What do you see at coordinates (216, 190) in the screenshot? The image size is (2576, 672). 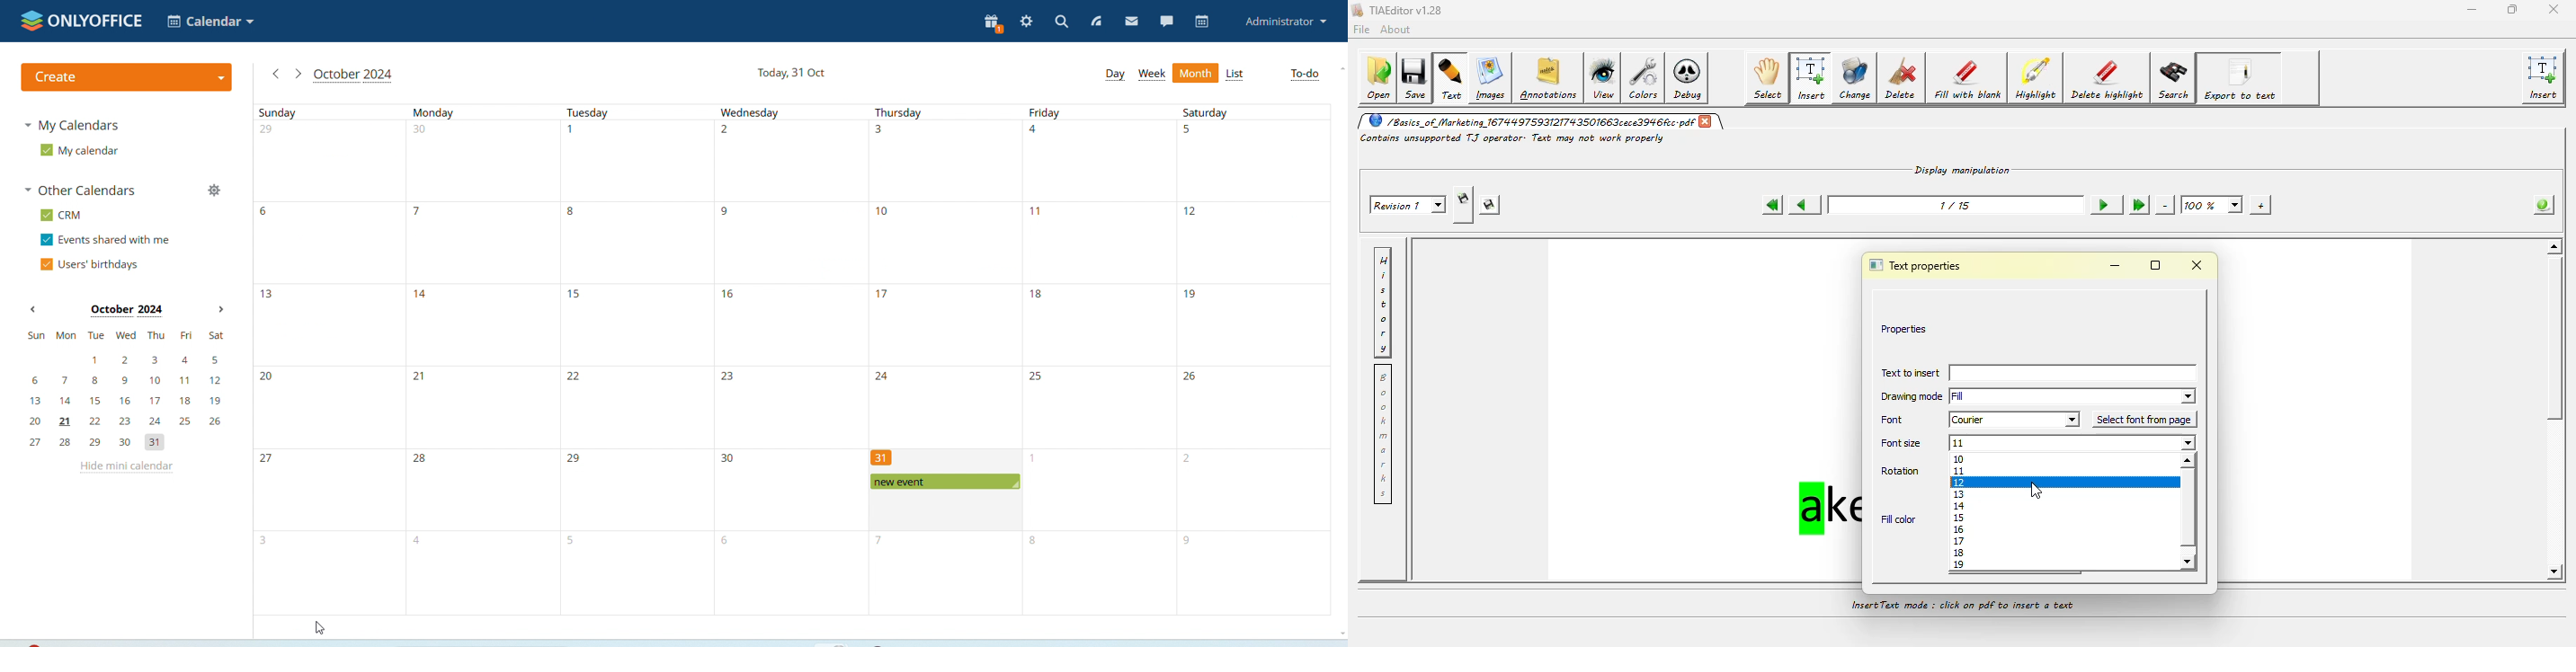 I see `manage` at bounding box center [216, 190].